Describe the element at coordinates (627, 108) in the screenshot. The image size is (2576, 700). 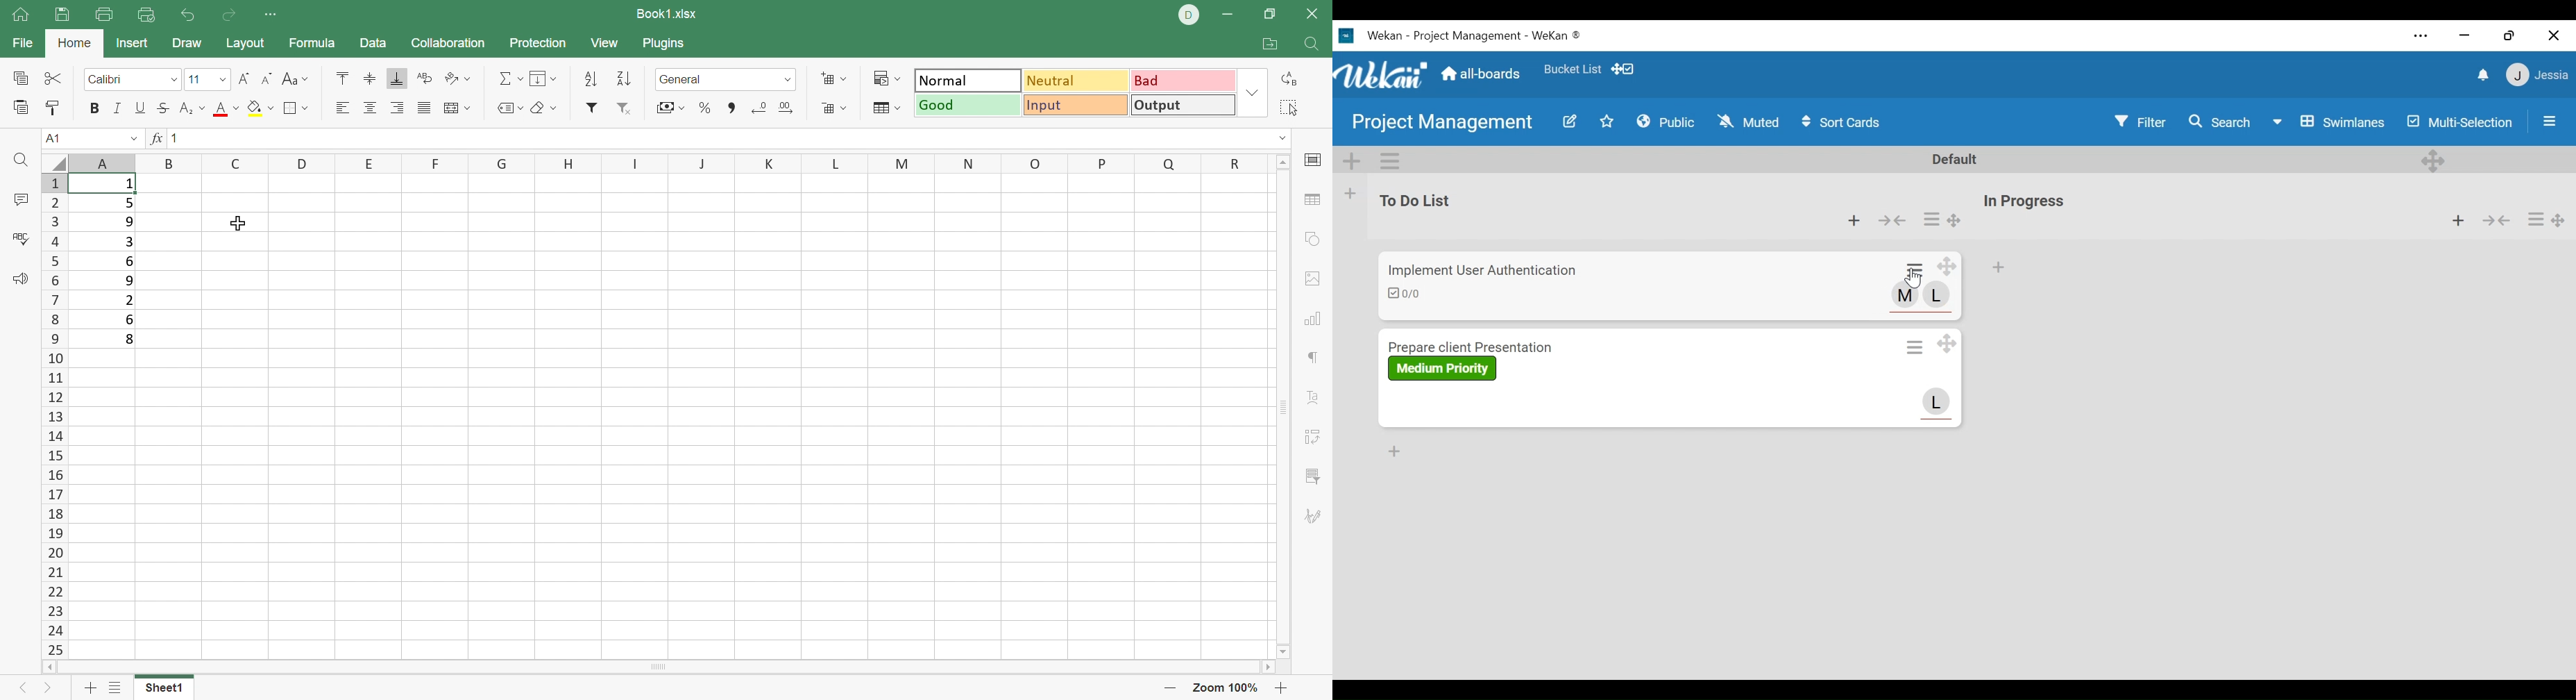
I see `Remove filter` at that location.